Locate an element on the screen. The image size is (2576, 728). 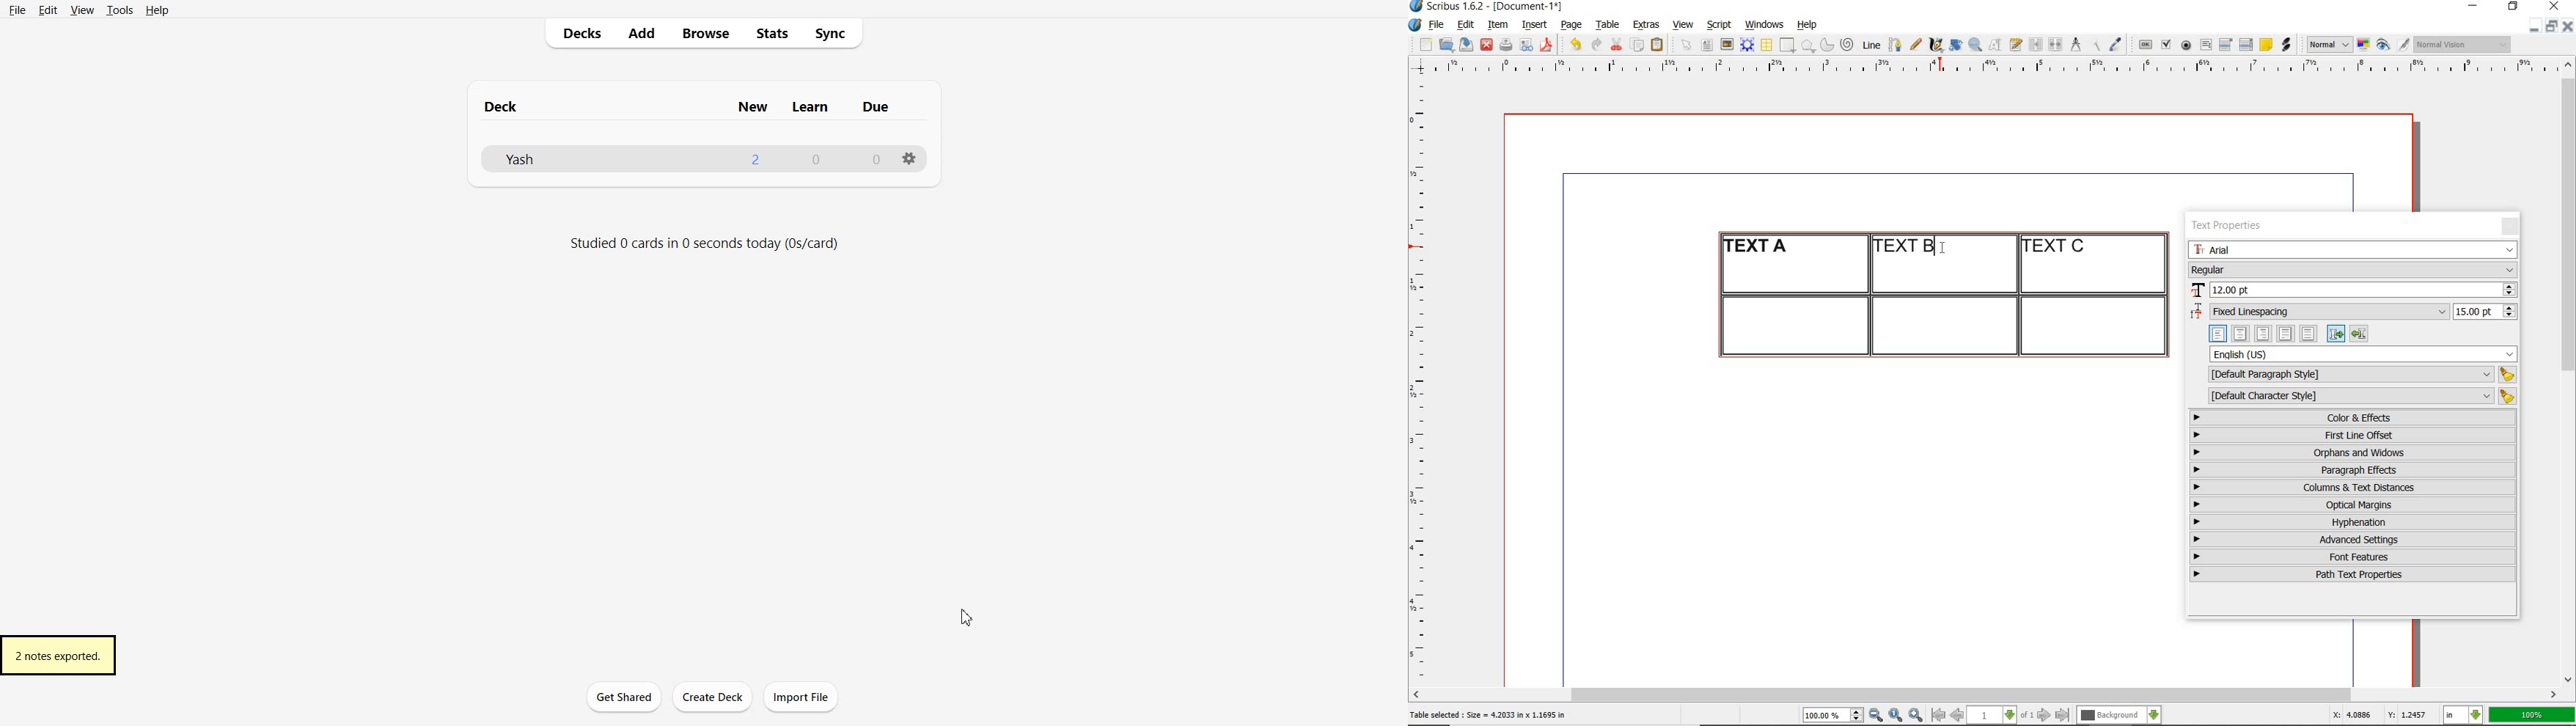
due is located at coordinates (877, 107).